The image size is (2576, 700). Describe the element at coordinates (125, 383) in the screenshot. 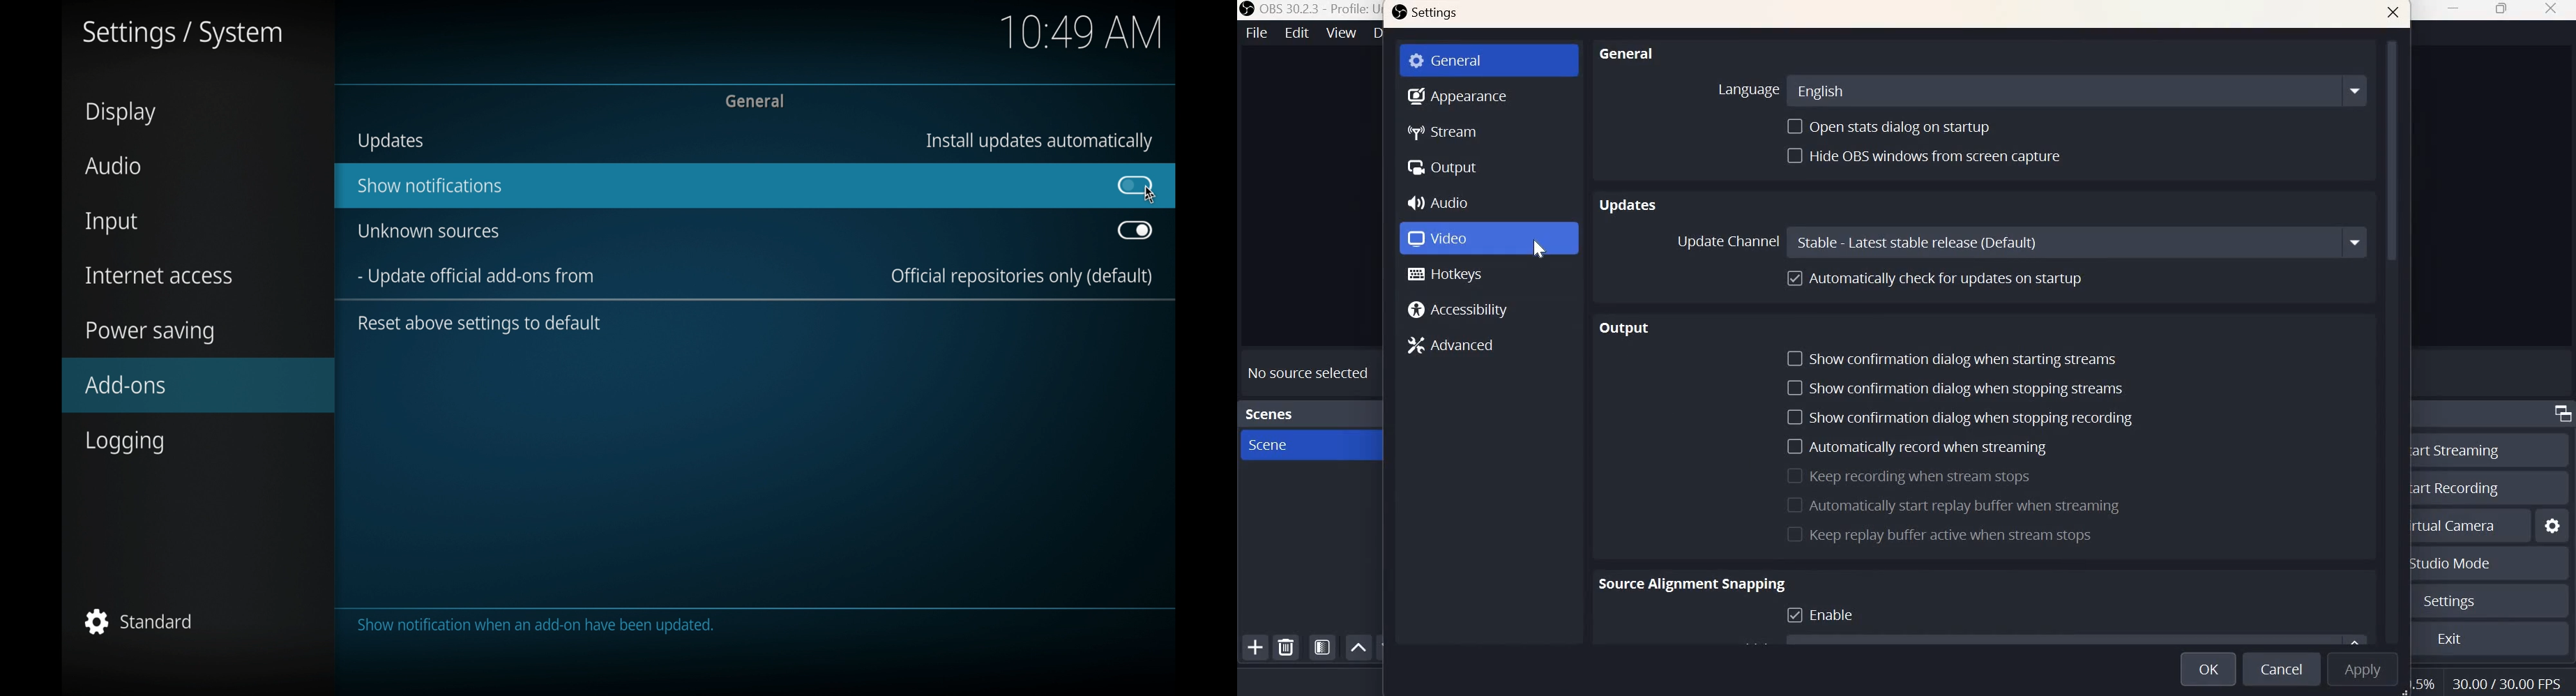

I see `add-ons` at that location.